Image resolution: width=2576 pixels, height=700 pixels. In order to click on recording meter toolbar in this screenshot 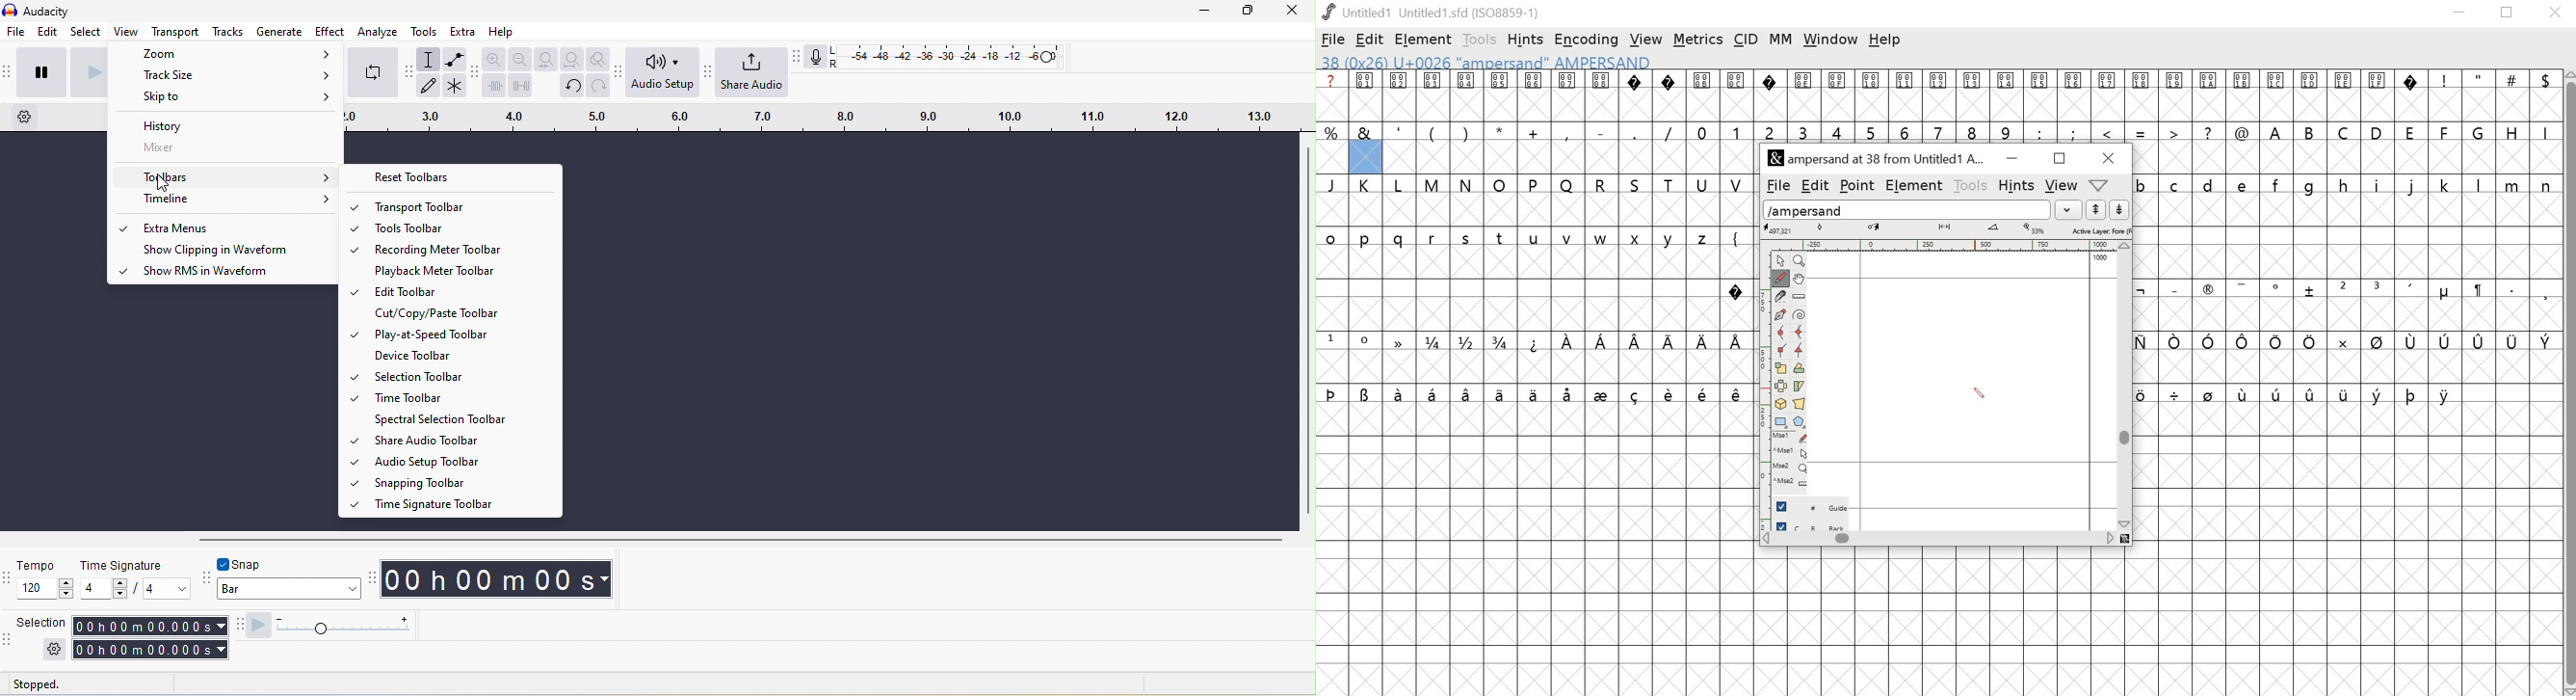, I will do `click(796, 57)`.